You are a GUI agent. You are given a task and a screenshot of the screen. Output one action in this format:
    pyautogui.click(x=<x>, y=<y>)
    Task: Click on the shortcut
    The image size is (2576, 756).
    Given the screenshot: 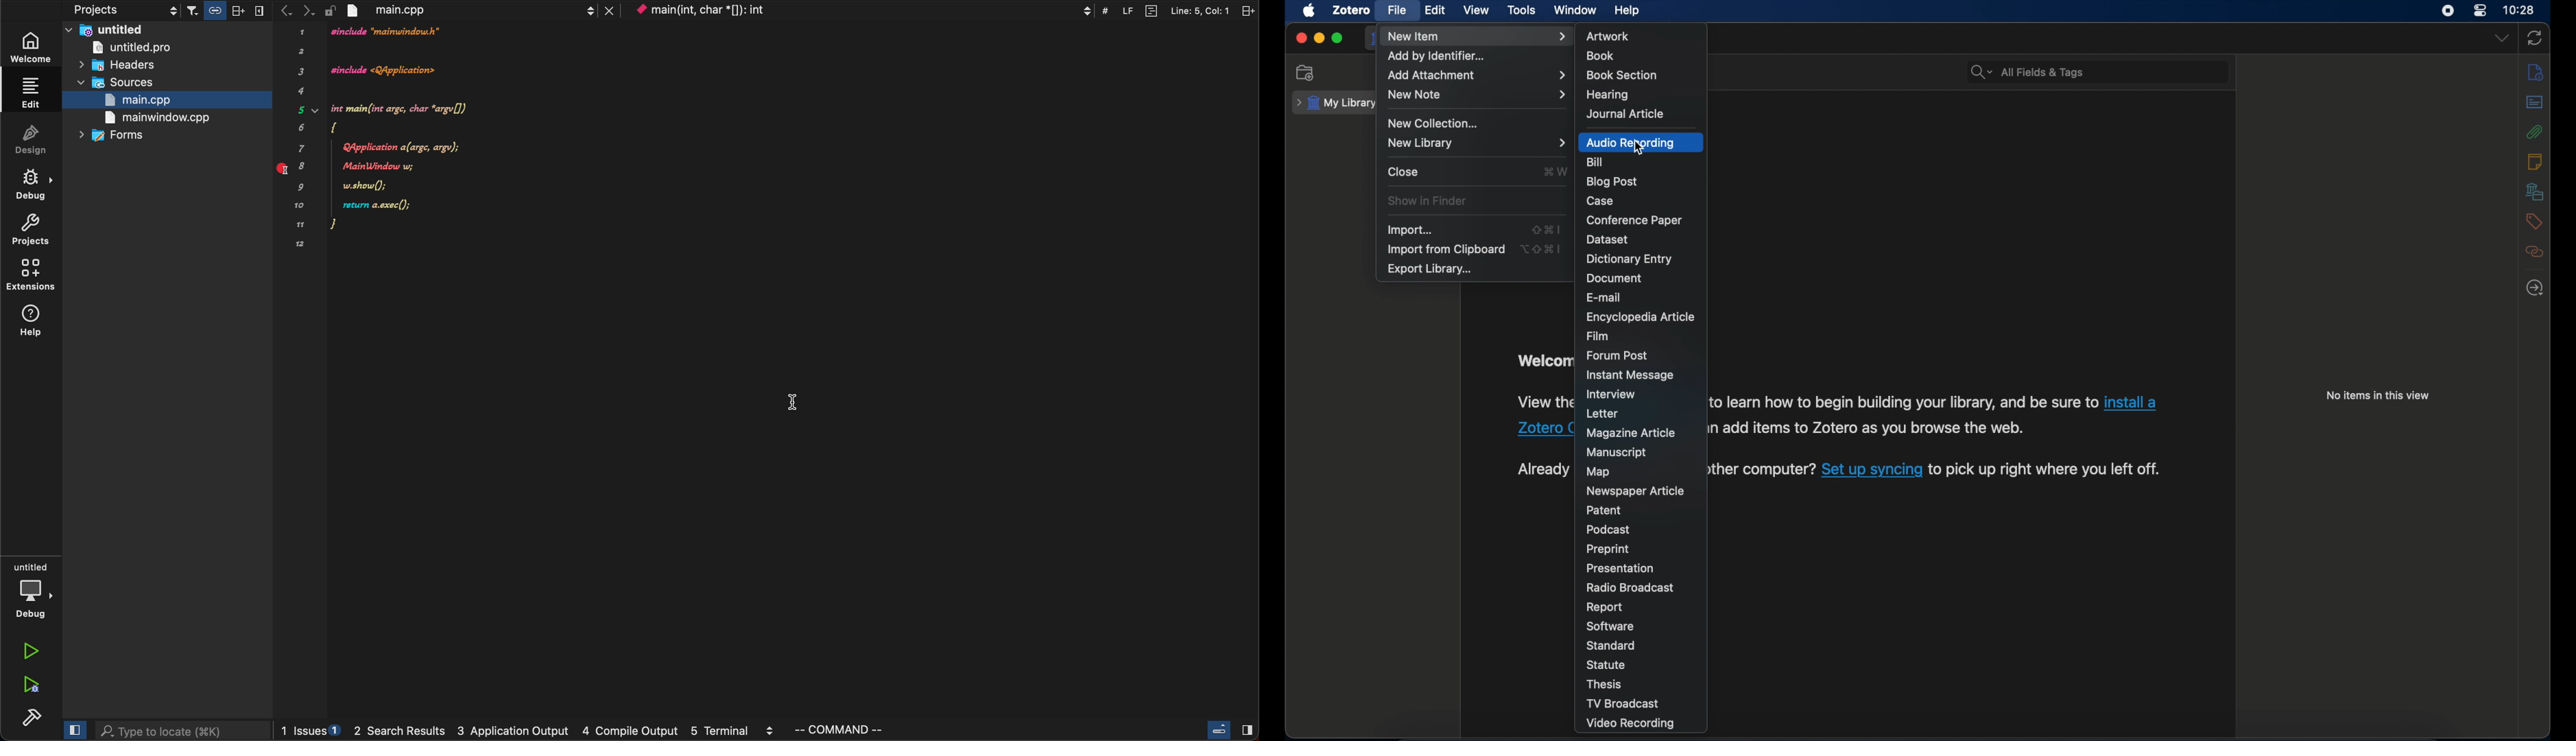 What is the action you would take?
    pyautogui.click(x=1542, y=248)
    